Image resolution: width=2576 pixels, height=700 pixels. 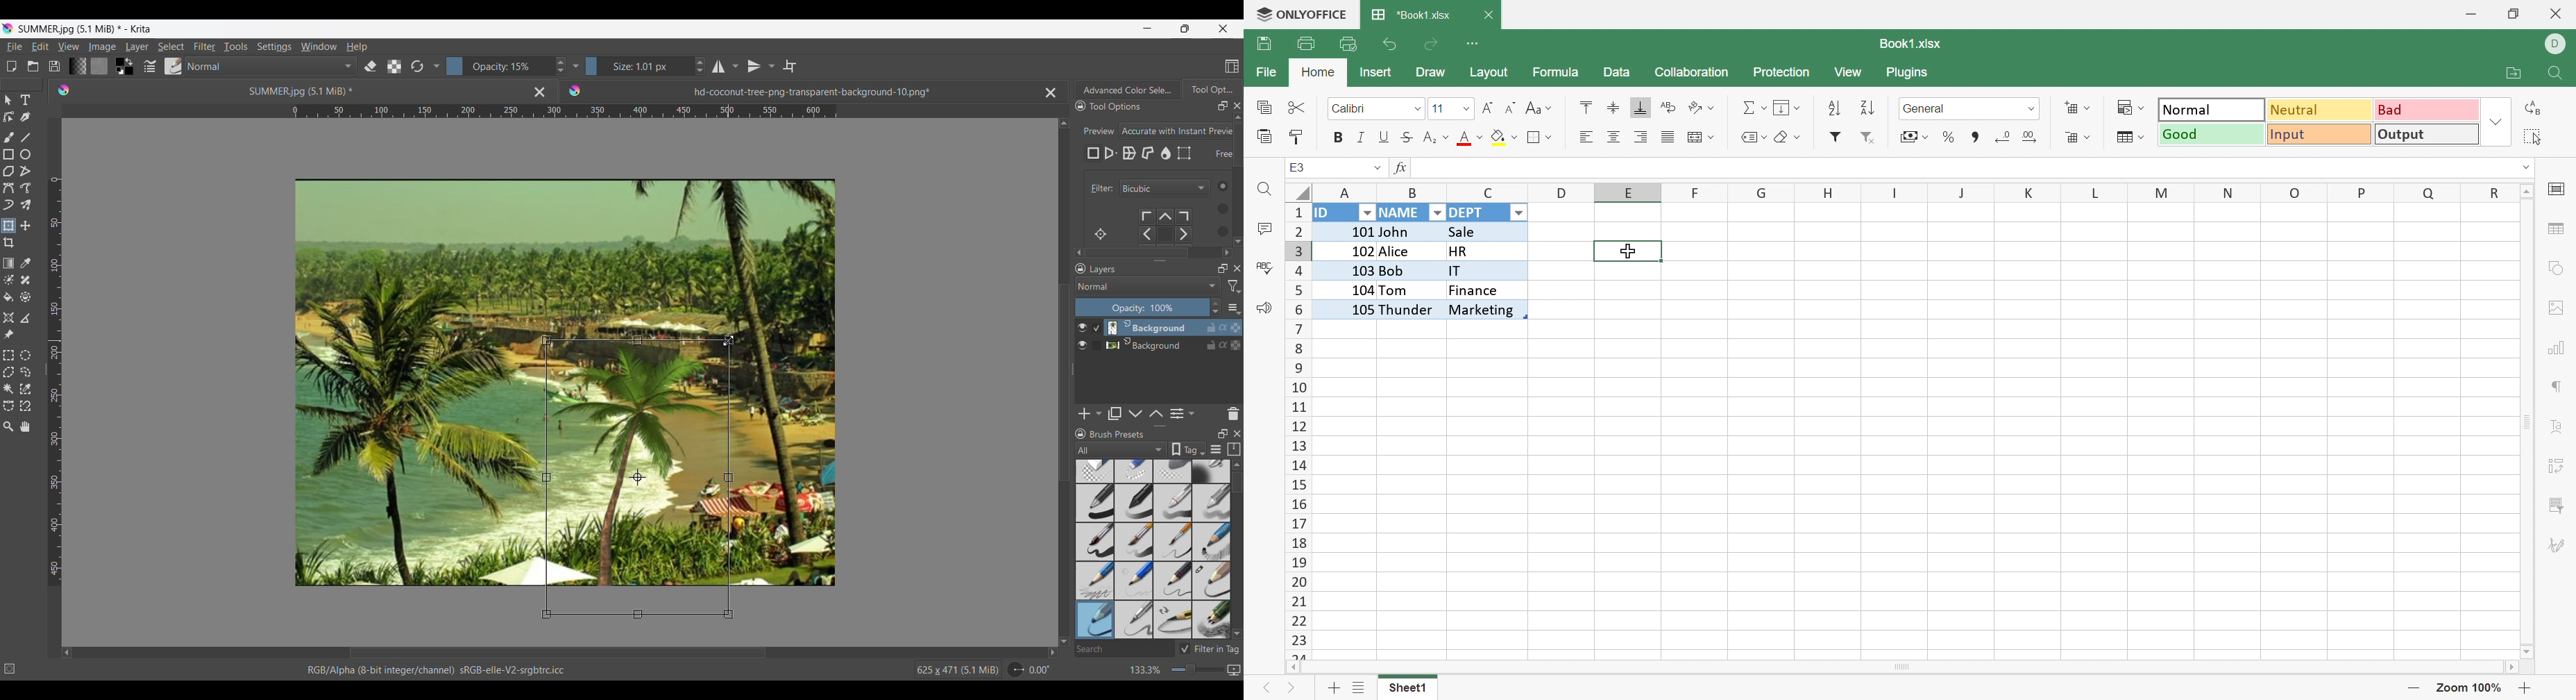 I want to click on Move layer/mask down, so click(x=1135, y=414).